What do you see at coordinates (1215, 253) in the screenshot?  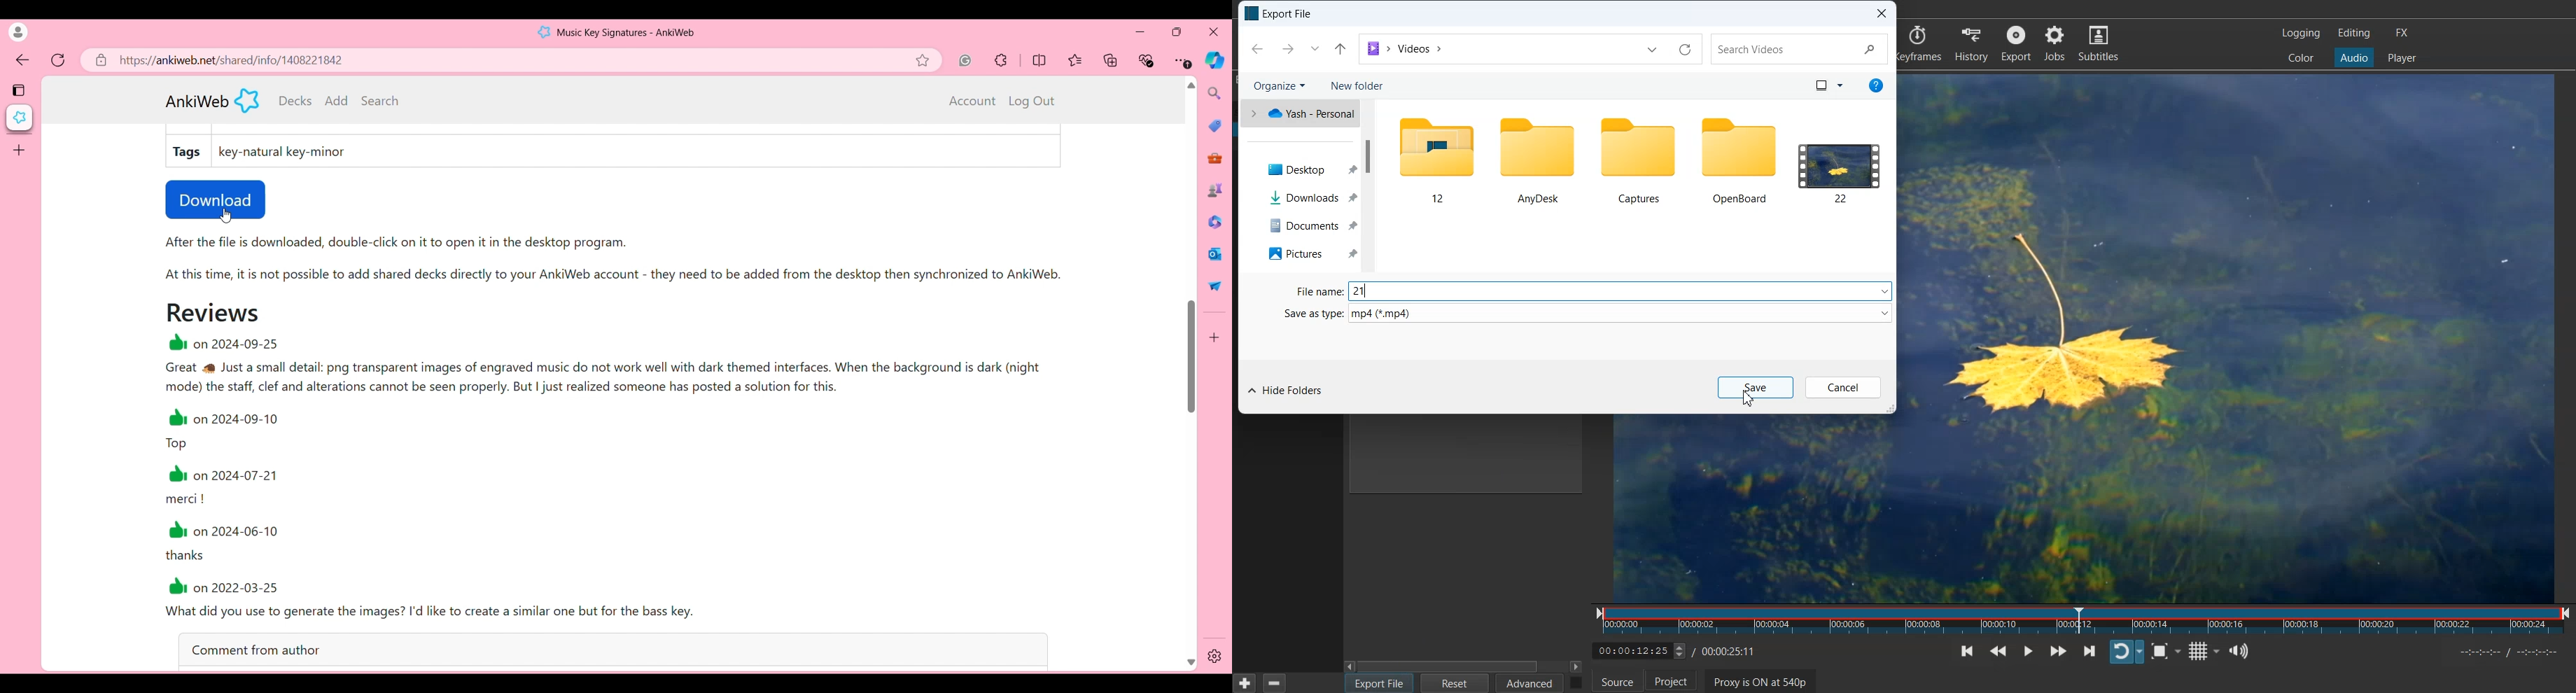 I see `Browser messaging software` at bounding box center [1215, 253].